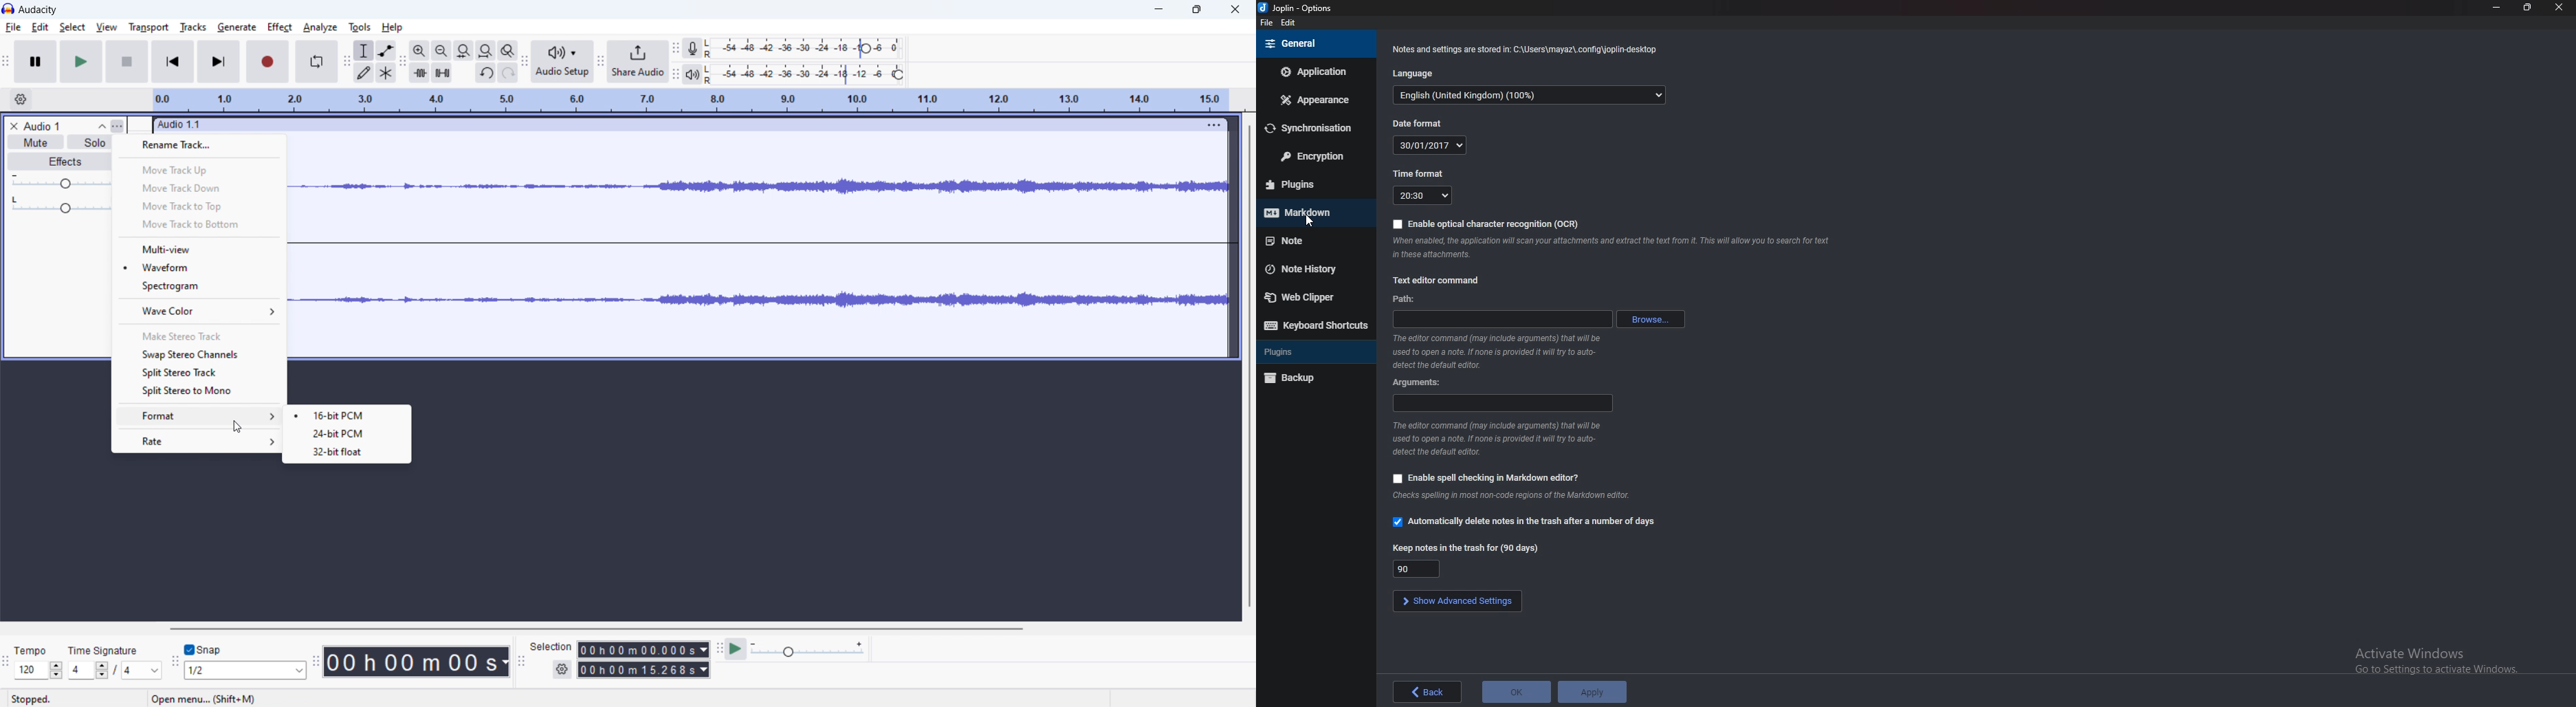 The image size is (2576, 728). I want to click on Info, so click(1614, 248).